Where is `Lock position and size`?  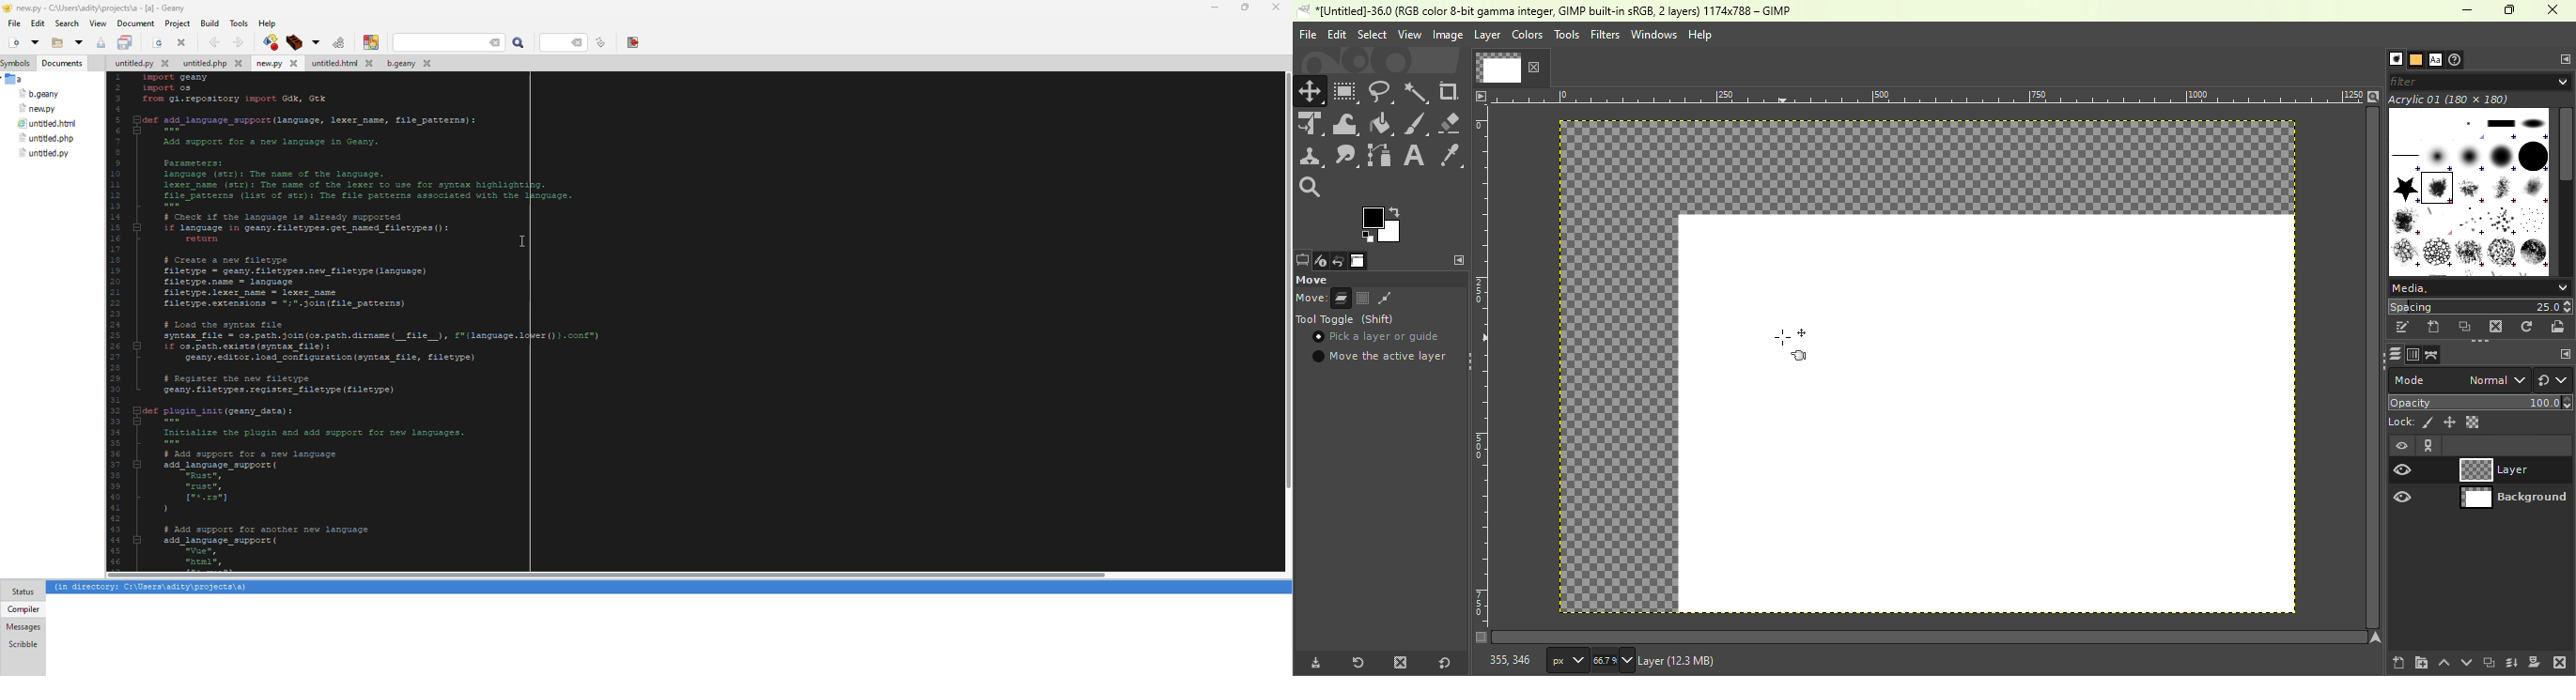
Lock position and size is located at coordinates (2449, 422).